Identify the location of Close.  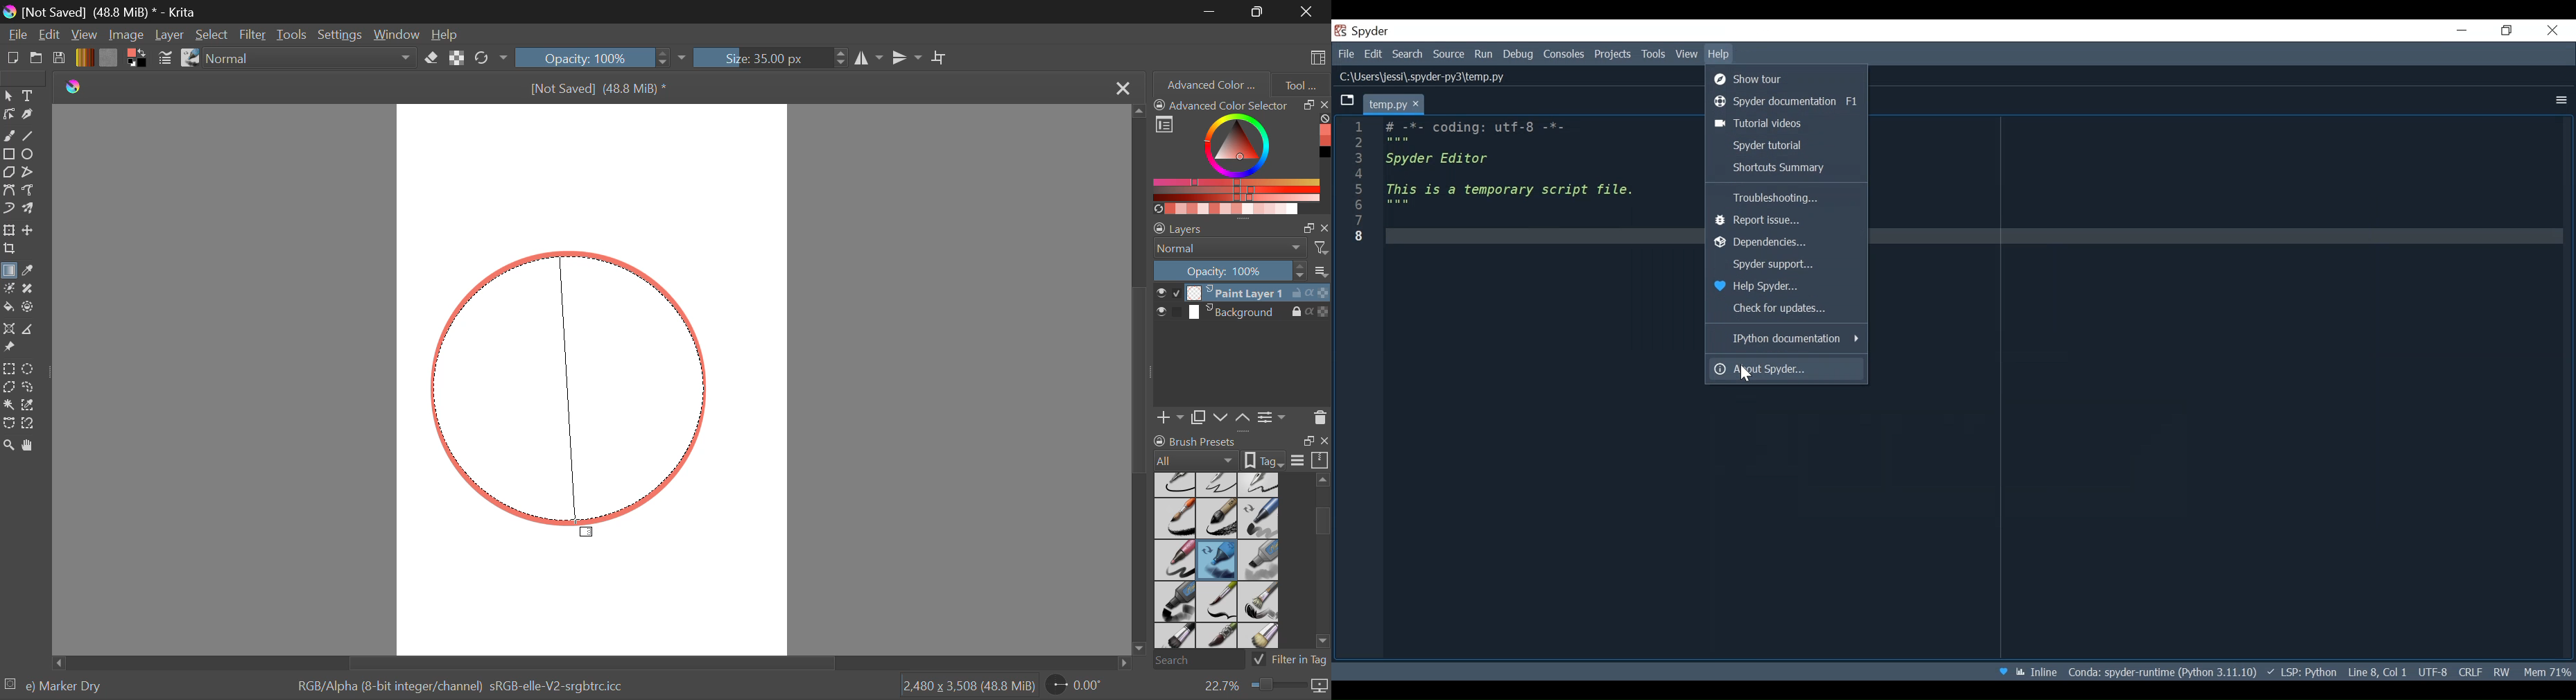
(1121, 89).